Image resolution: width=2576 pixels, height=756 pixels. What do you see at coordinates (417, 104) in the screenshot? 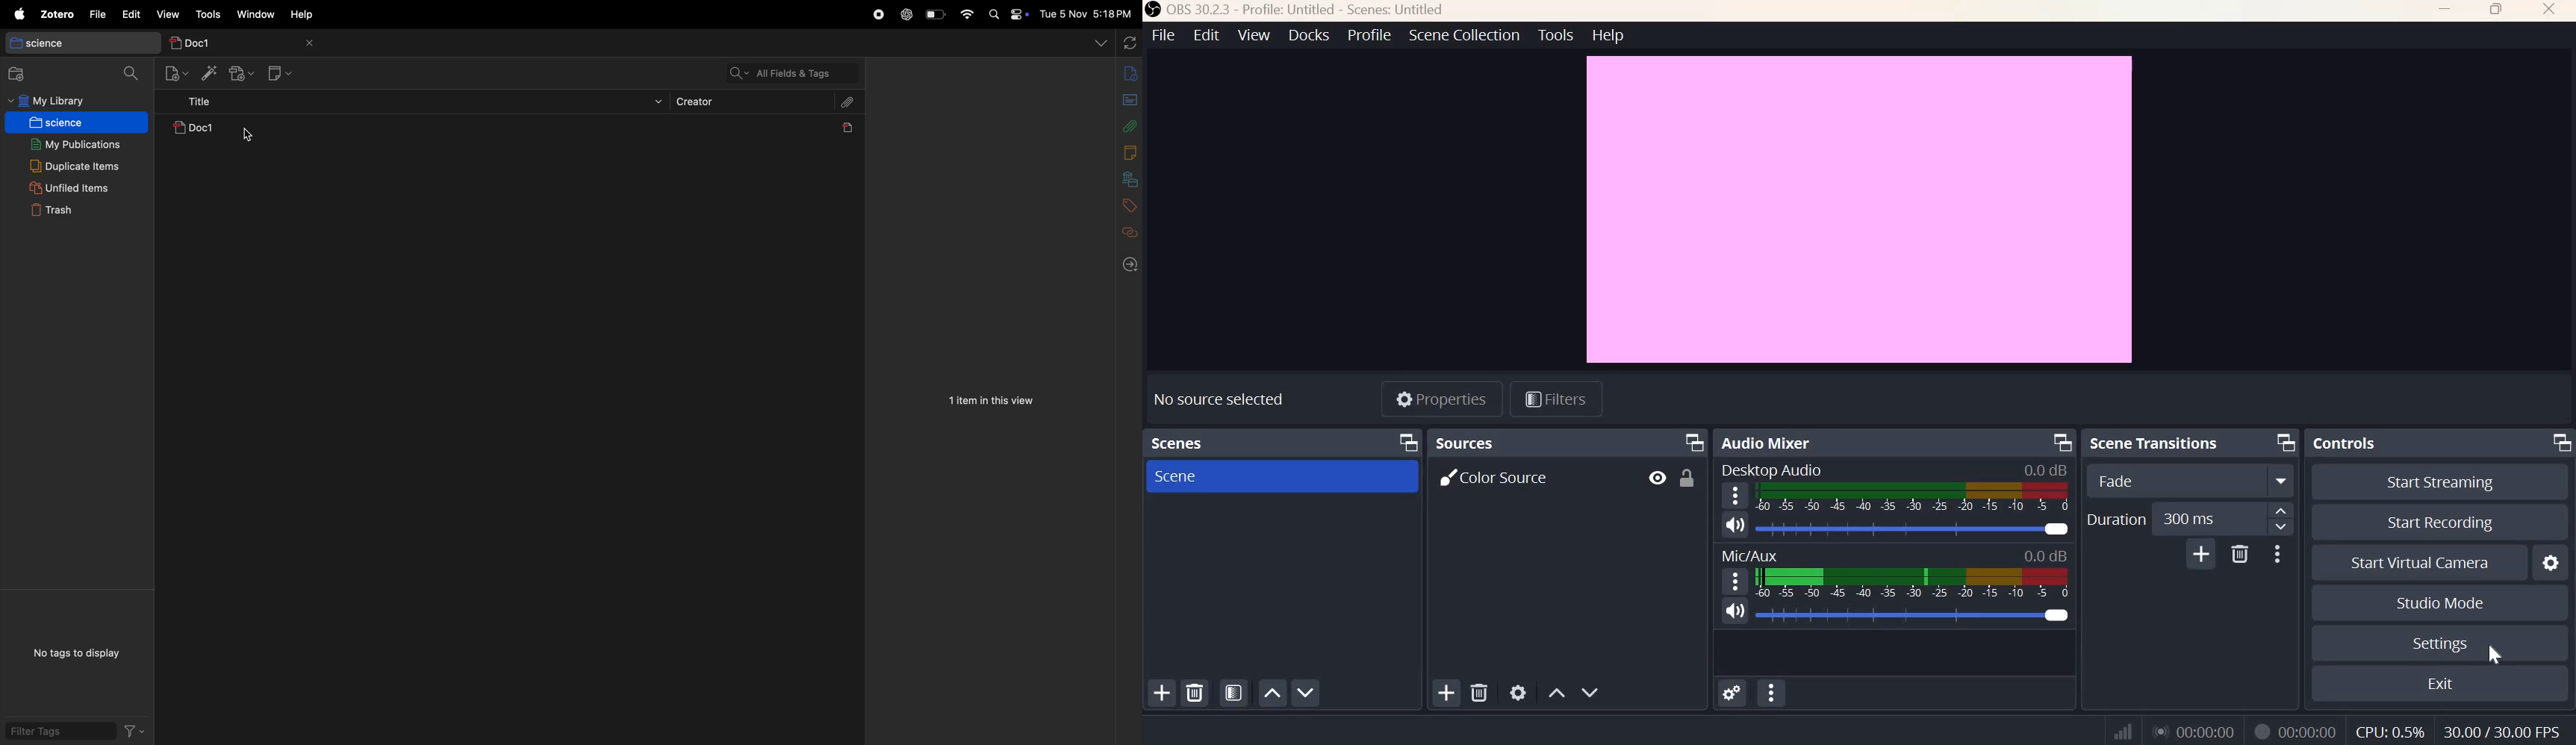
I see `title` at bounding box center [417, 104].